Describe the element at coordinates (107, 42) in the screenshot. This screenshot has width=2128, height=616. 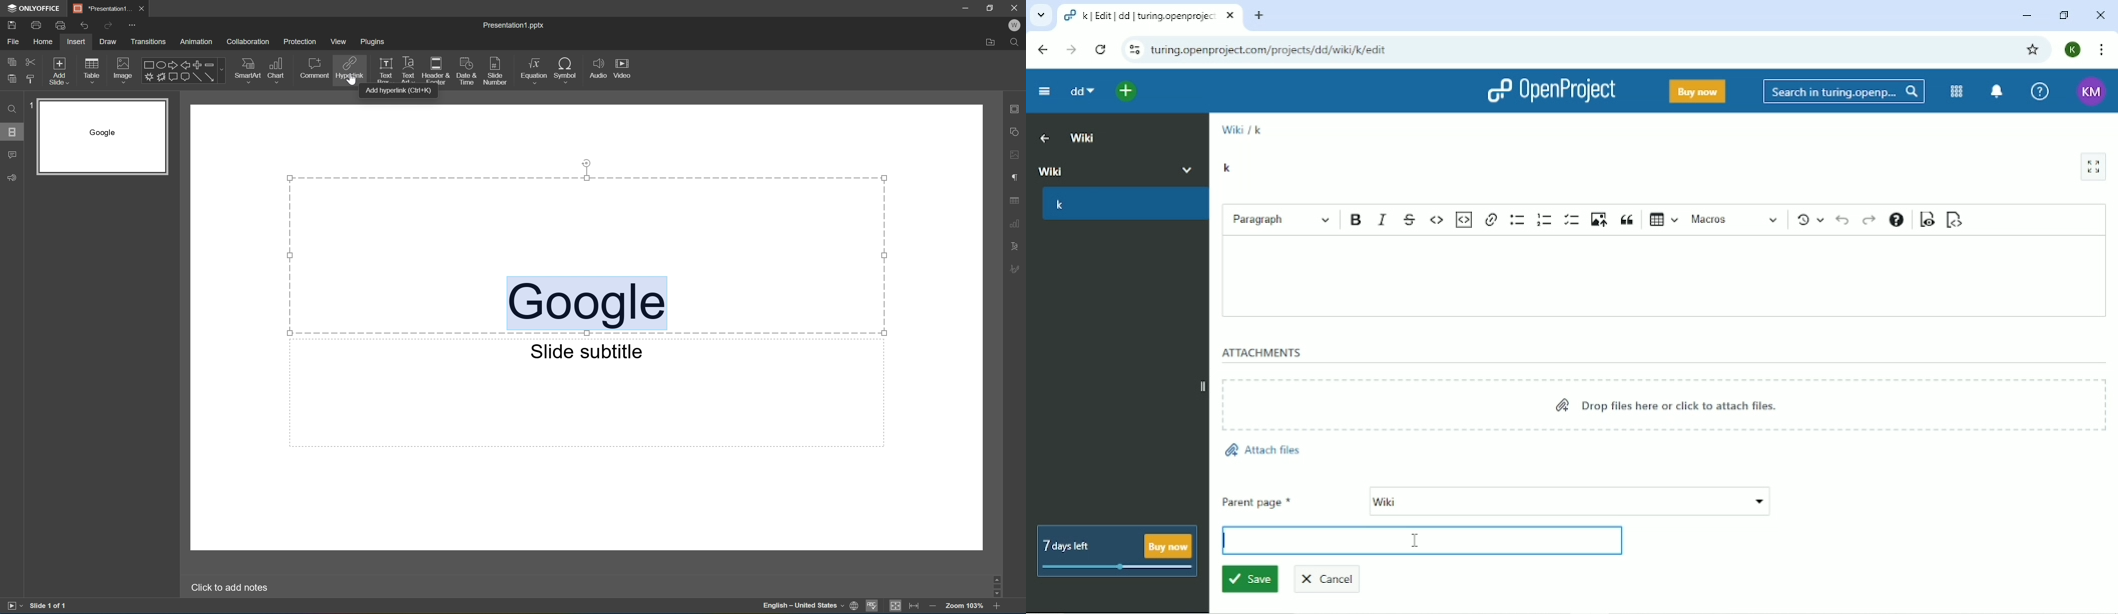
I see `Draw` at that location.